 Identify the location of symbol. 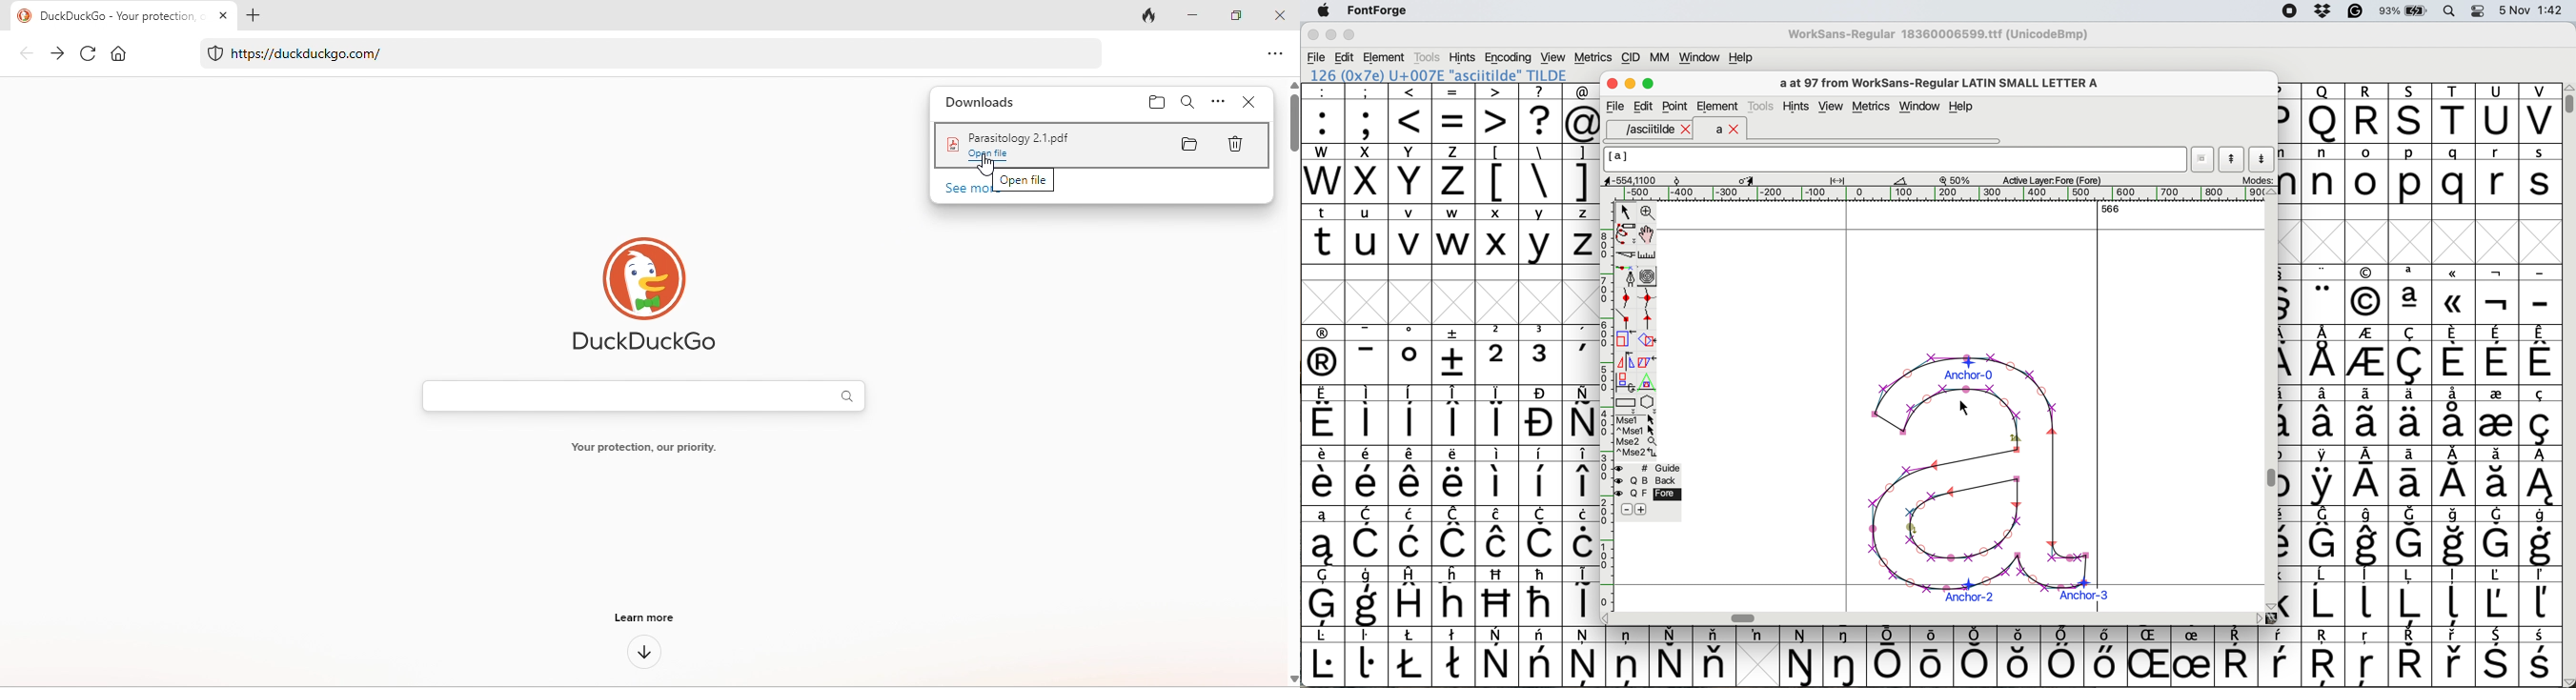
(1935, 655).